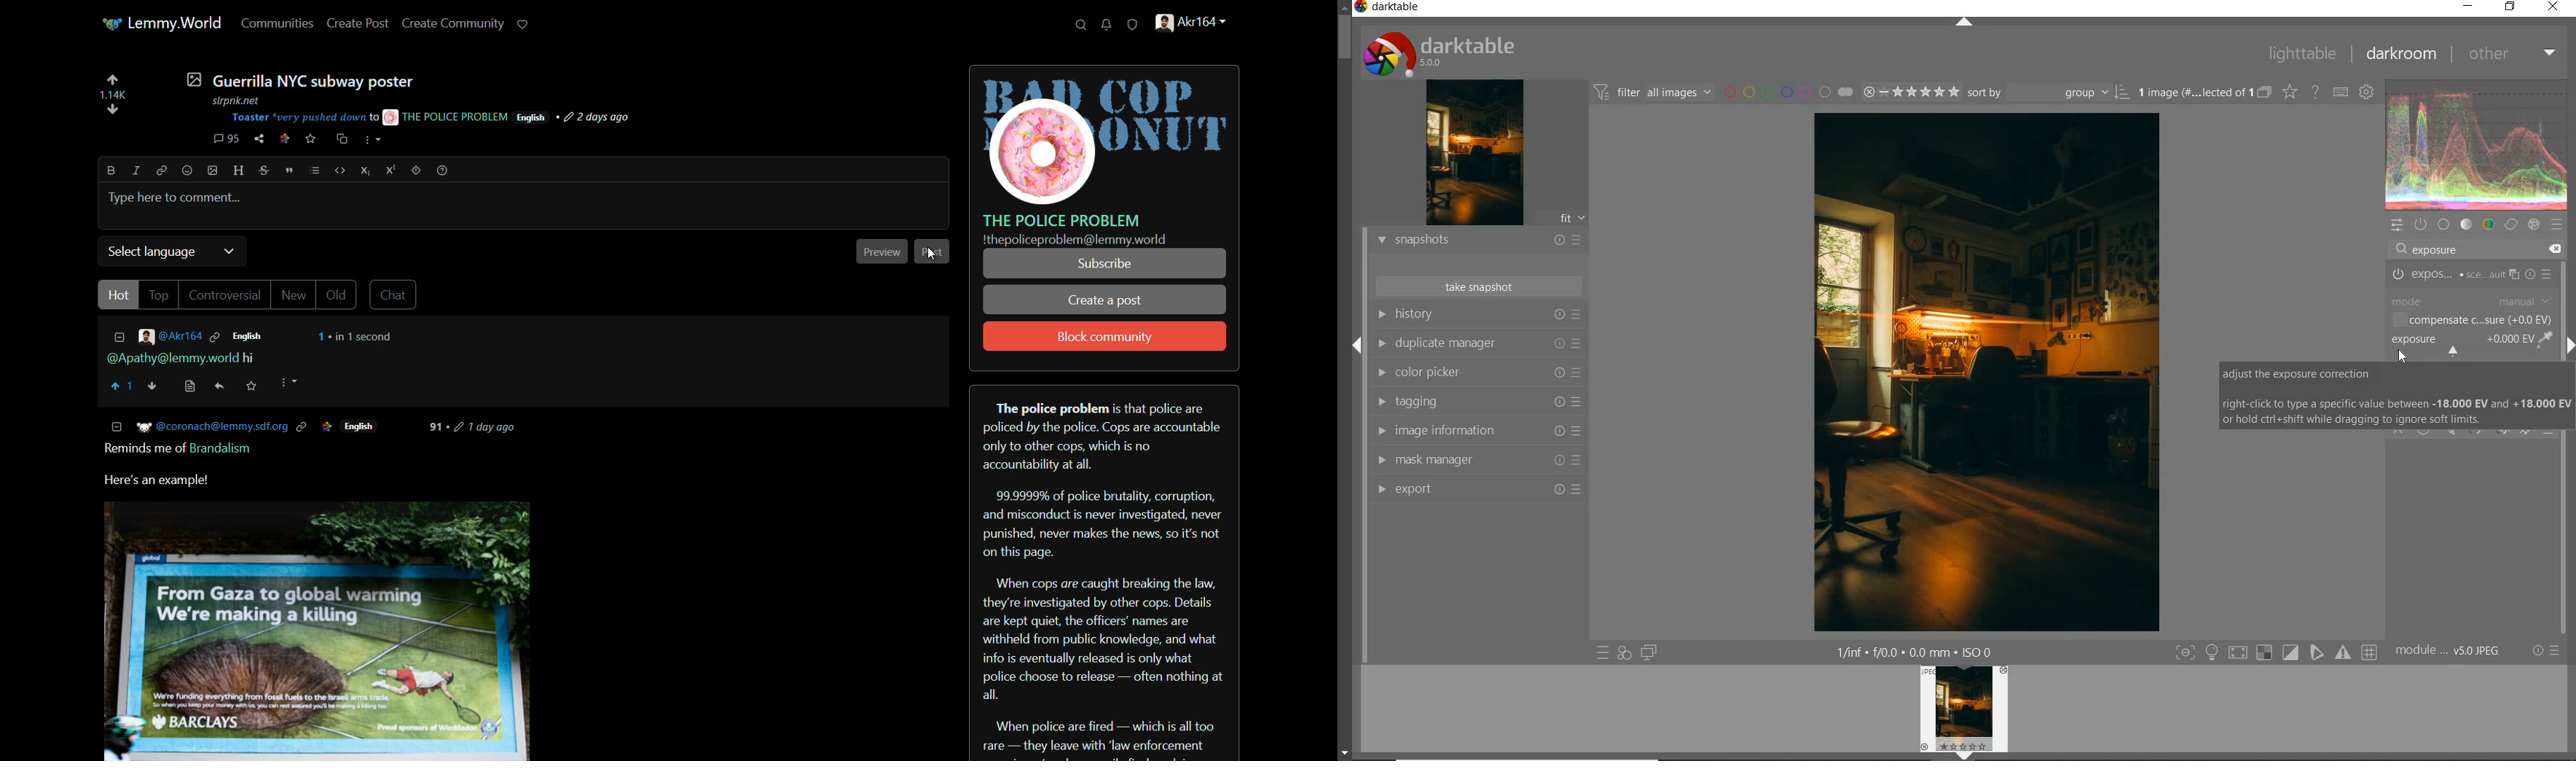 This screenshot has height=784, width=2576. What do you see at coordinates (523, 24) in the screenshot?
I see `support lemmy.world` at bounding box center [523, 24].